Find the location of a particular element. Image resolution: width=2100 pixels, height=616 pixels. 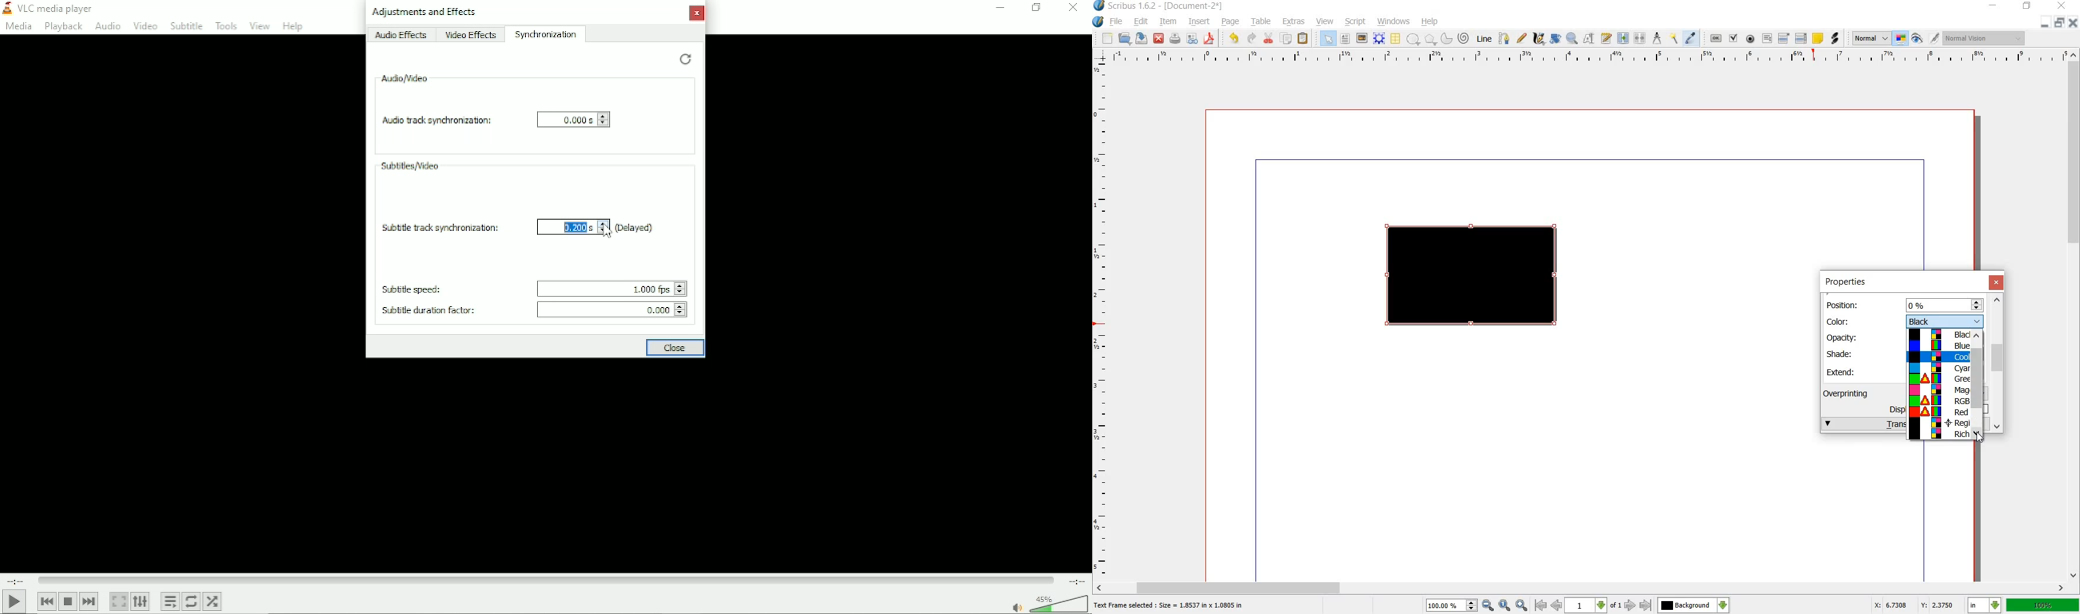

Synchronization is located at coordinates (548, 34).